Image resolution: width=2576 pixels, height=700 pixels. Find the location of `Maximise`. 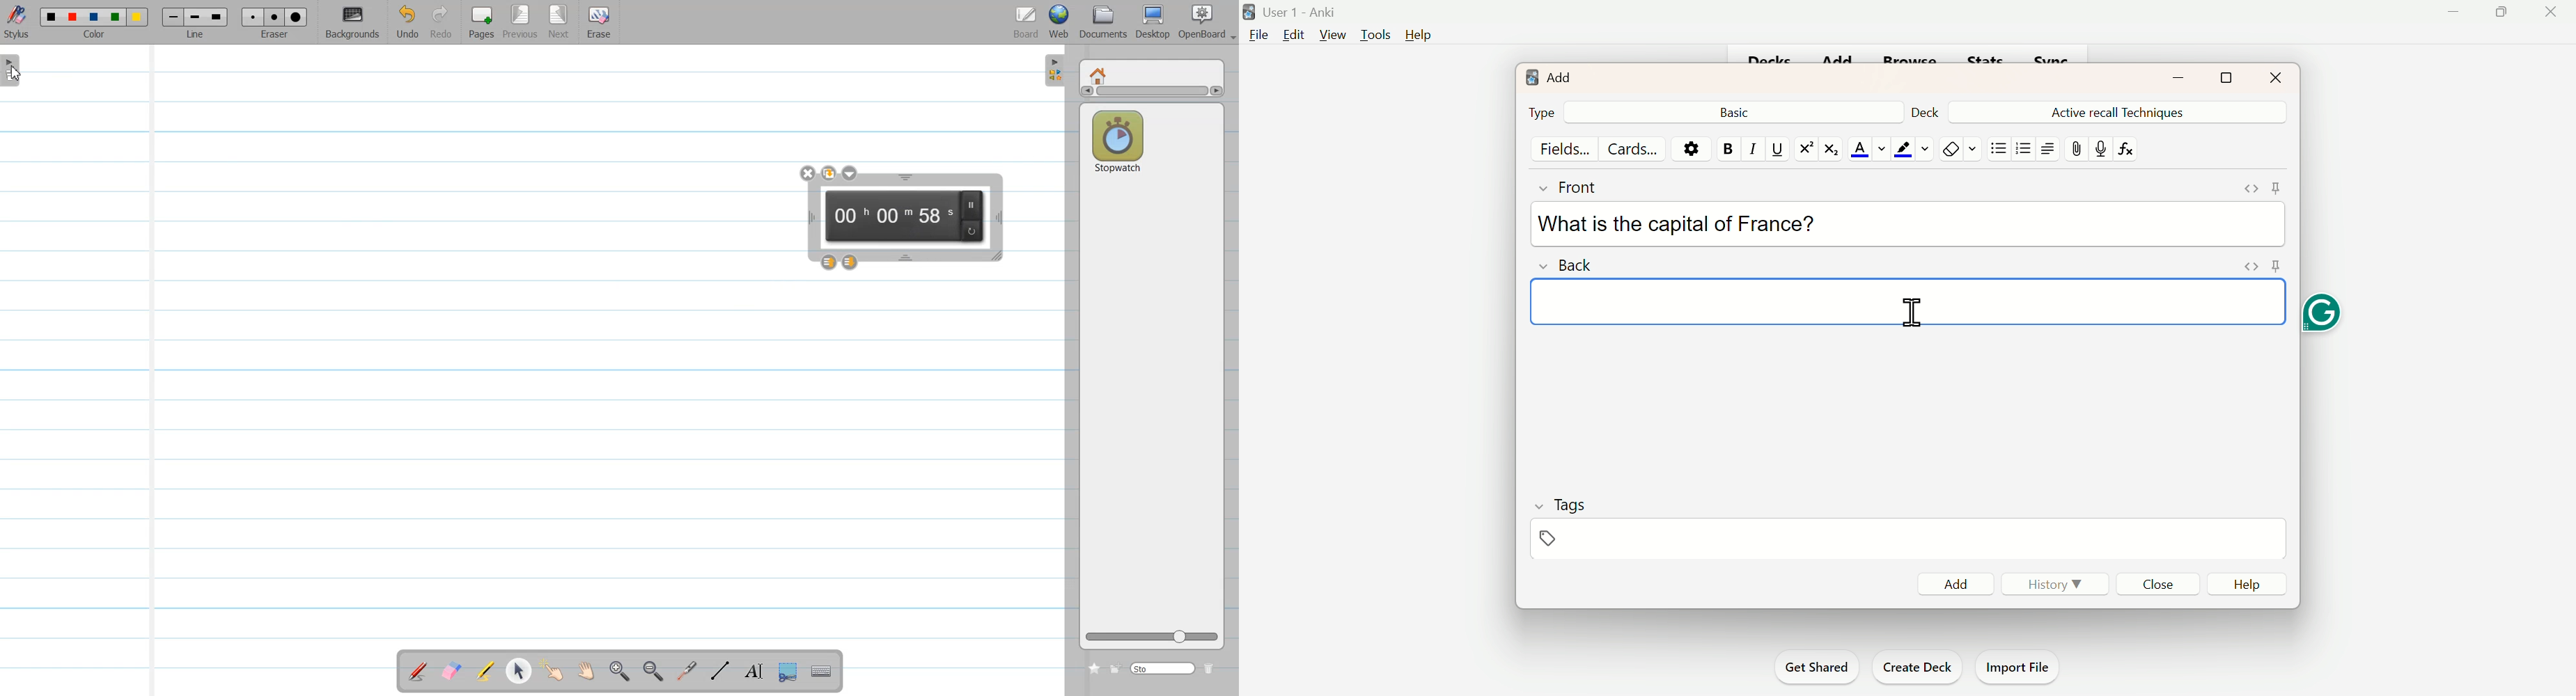

Maximise is located at coordinates (2500, 11).